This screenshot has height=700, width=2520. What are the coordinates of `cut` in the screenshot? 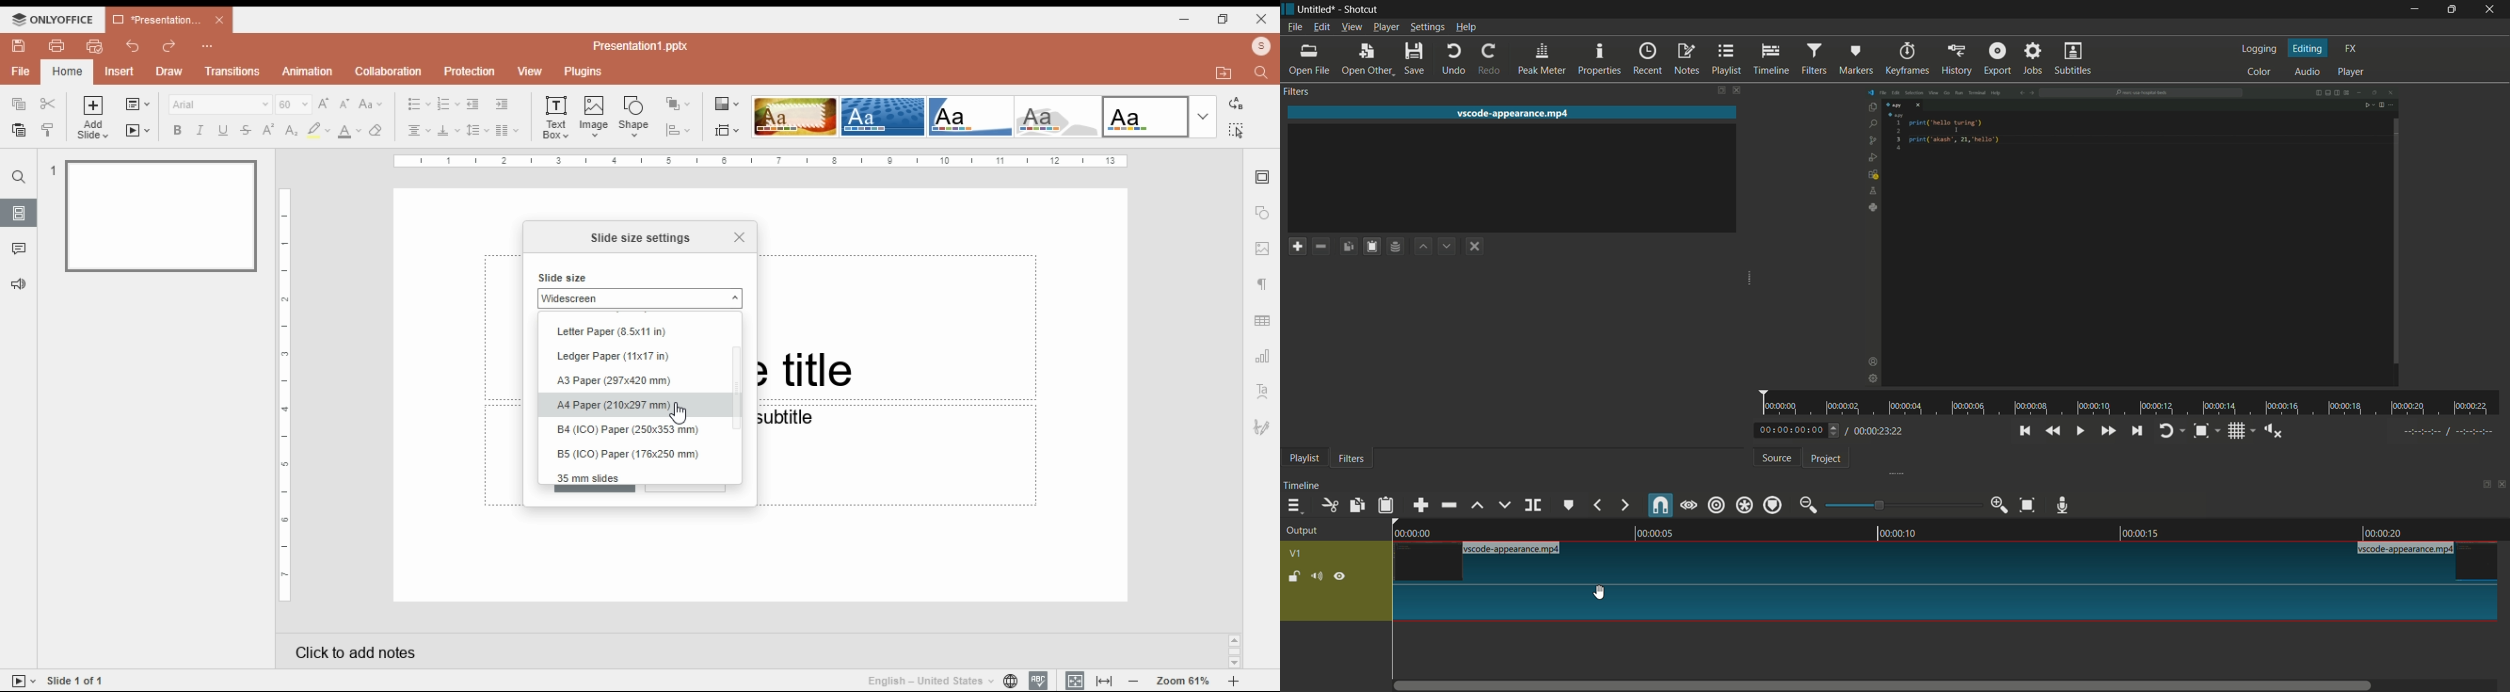 It's located at (49, 103).